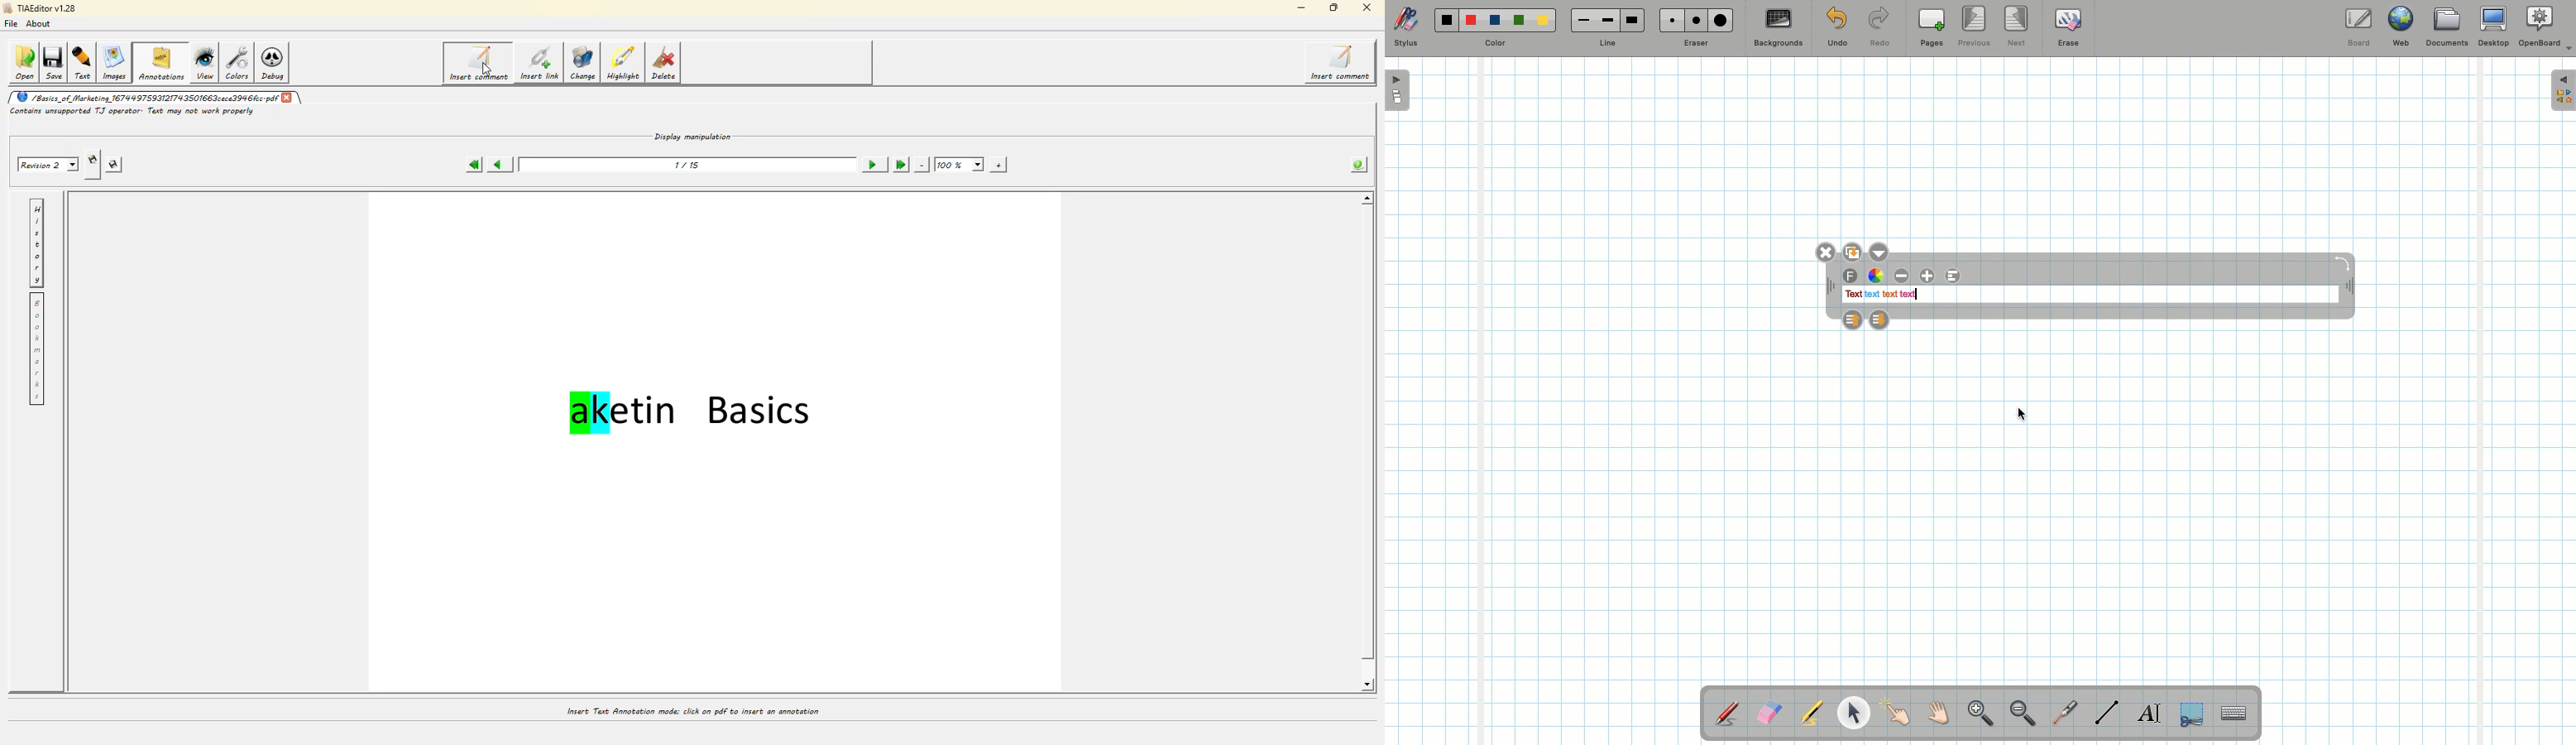 The height and width of the screenshot is (756, 2576). Describe the element at coordinates (692, 711) in the screenshot. I see `Insert Text Annotation mode: click on pdf to insert an annotation` at that location.